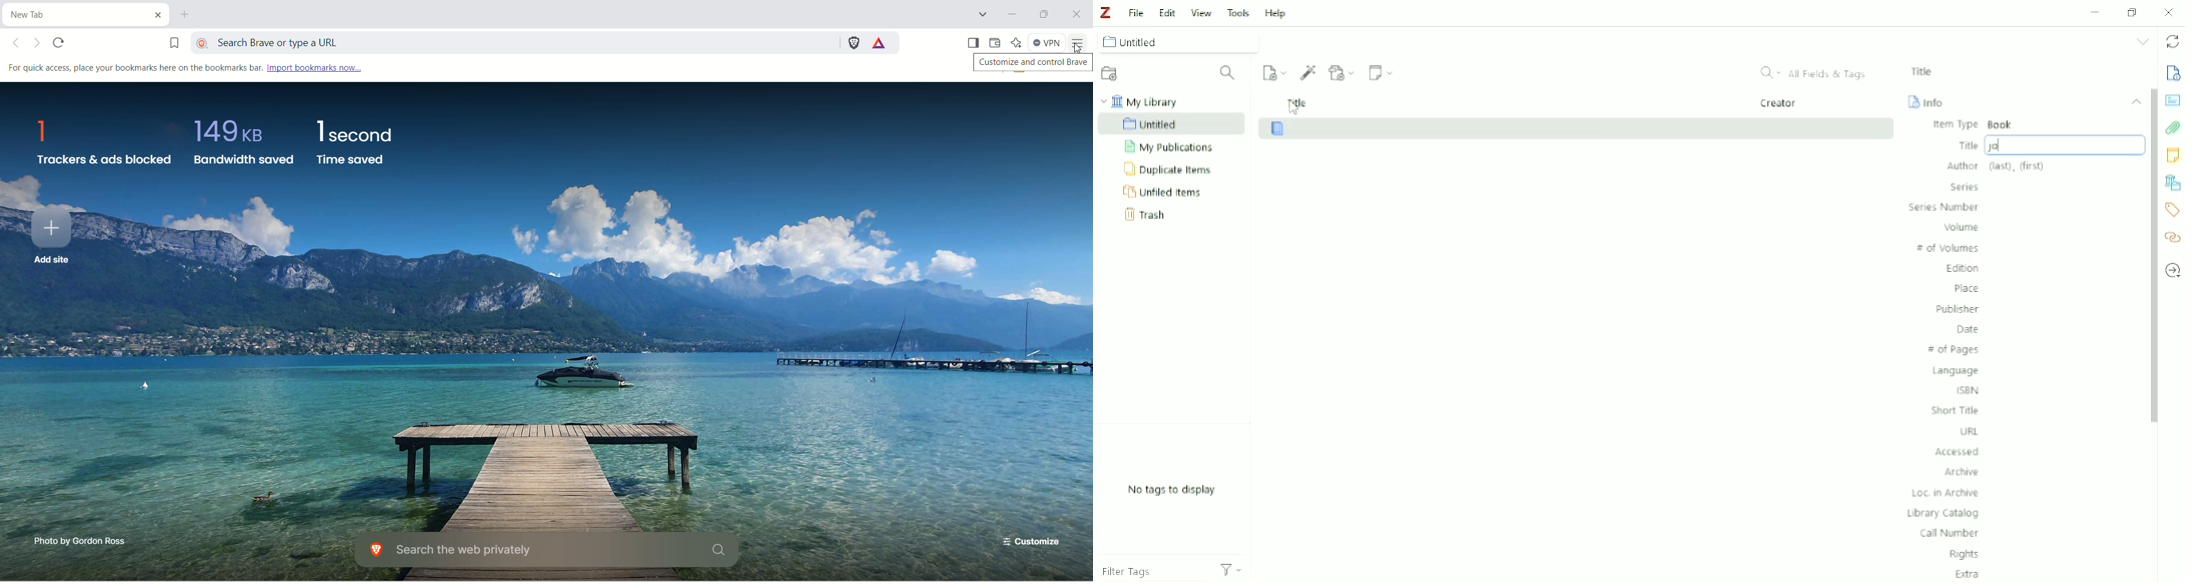  I want to click on Actions, so click(1238, 569).